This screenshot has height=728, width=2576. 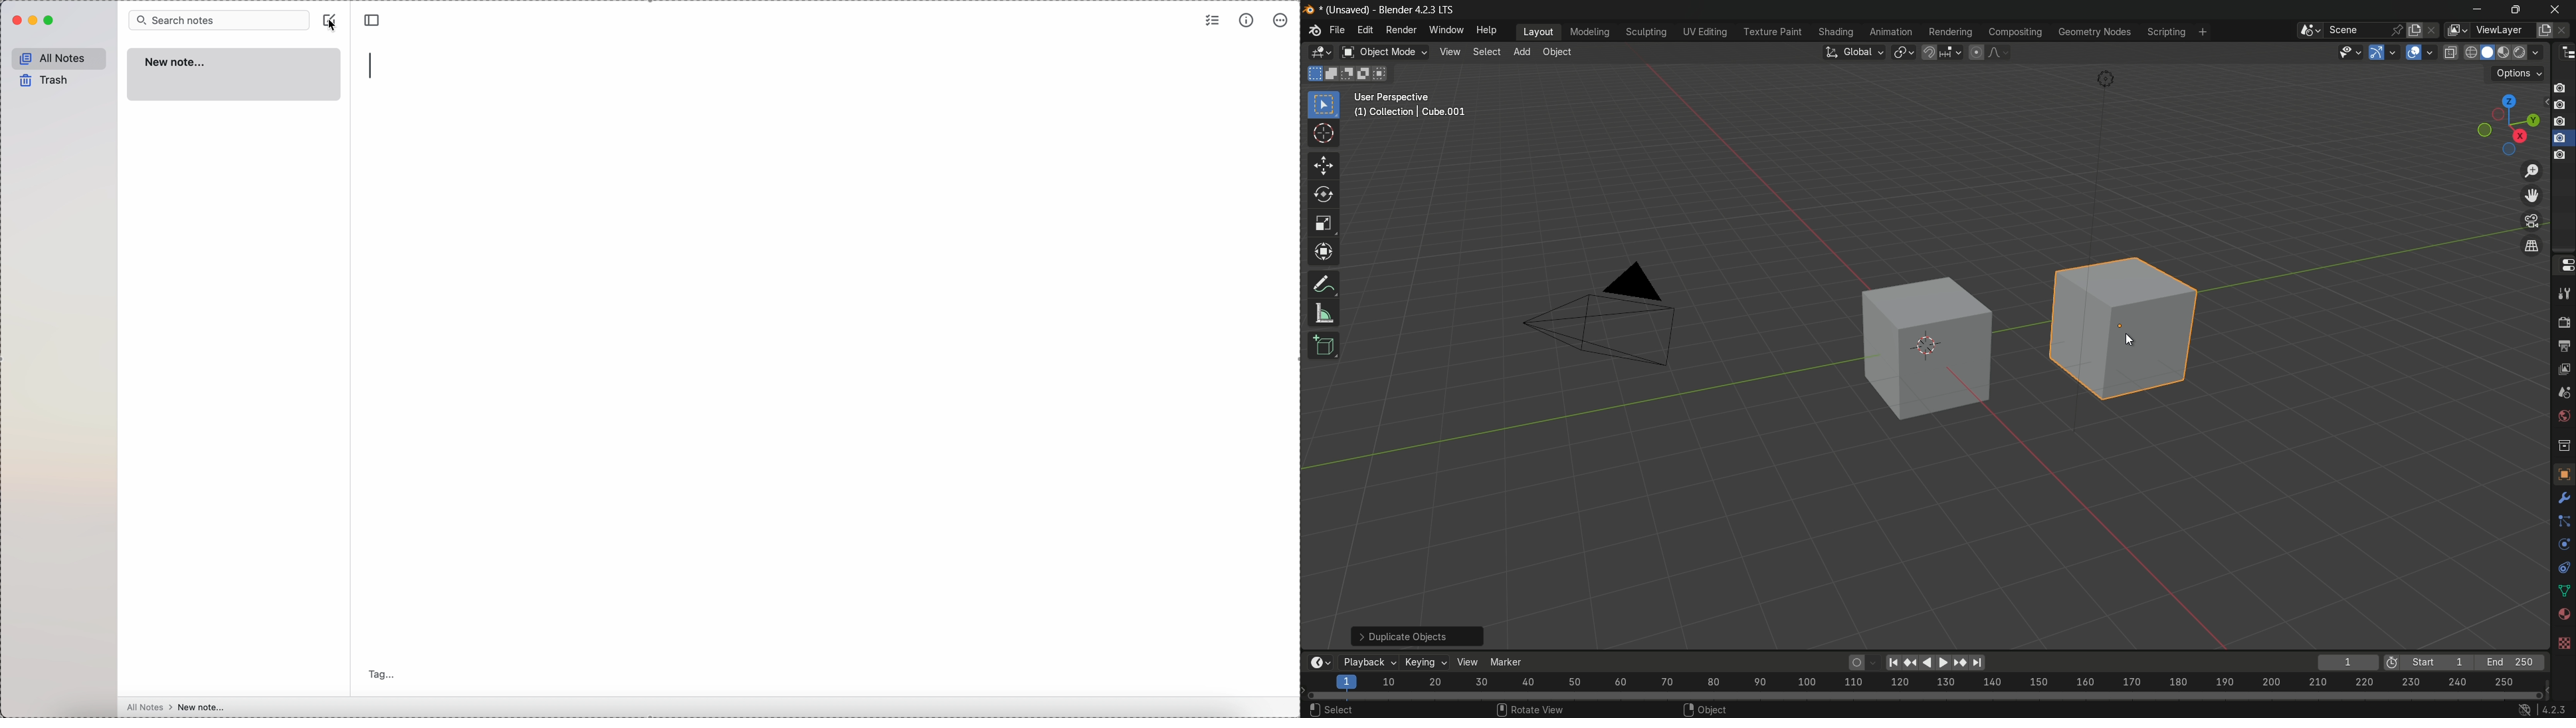 What do you see at coordinates (50, 21) in the screenshot?
I see `maximize Simplenote` at bounding box center [50, 21].